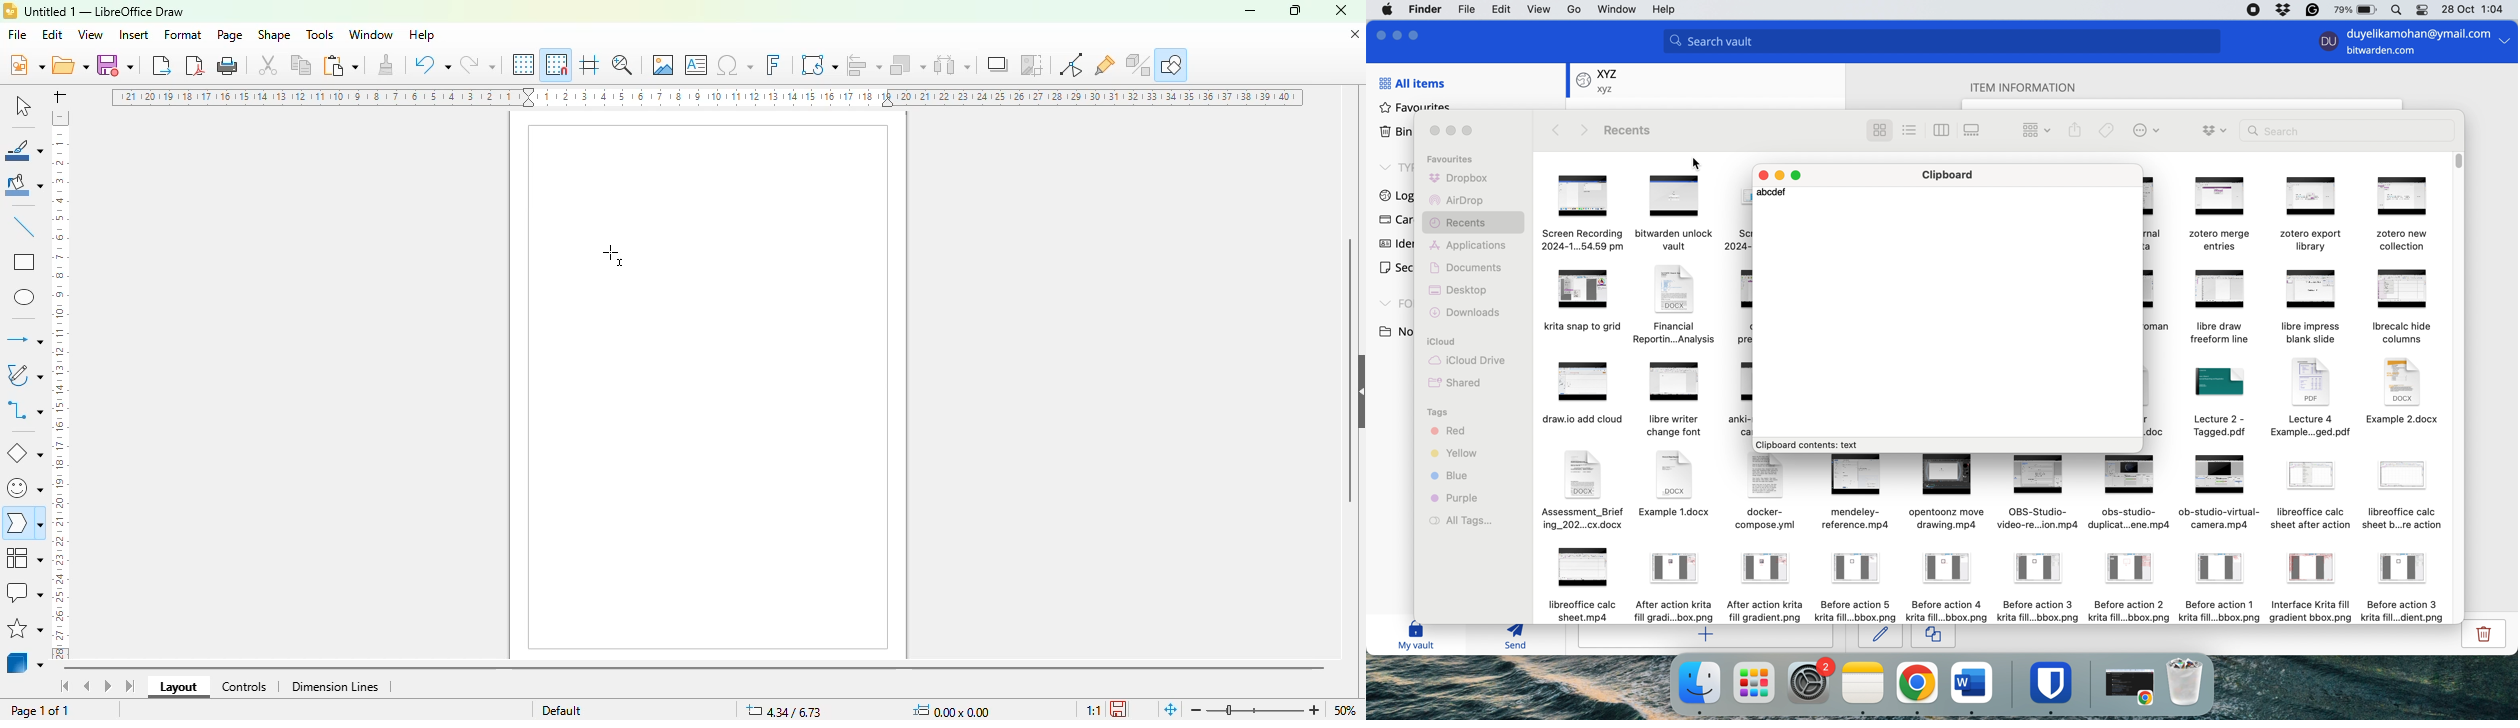 This screenshot has height=728, width=2520. Describe the element at coordinates (163, 65) in the screenshot. I see `export` at that location.